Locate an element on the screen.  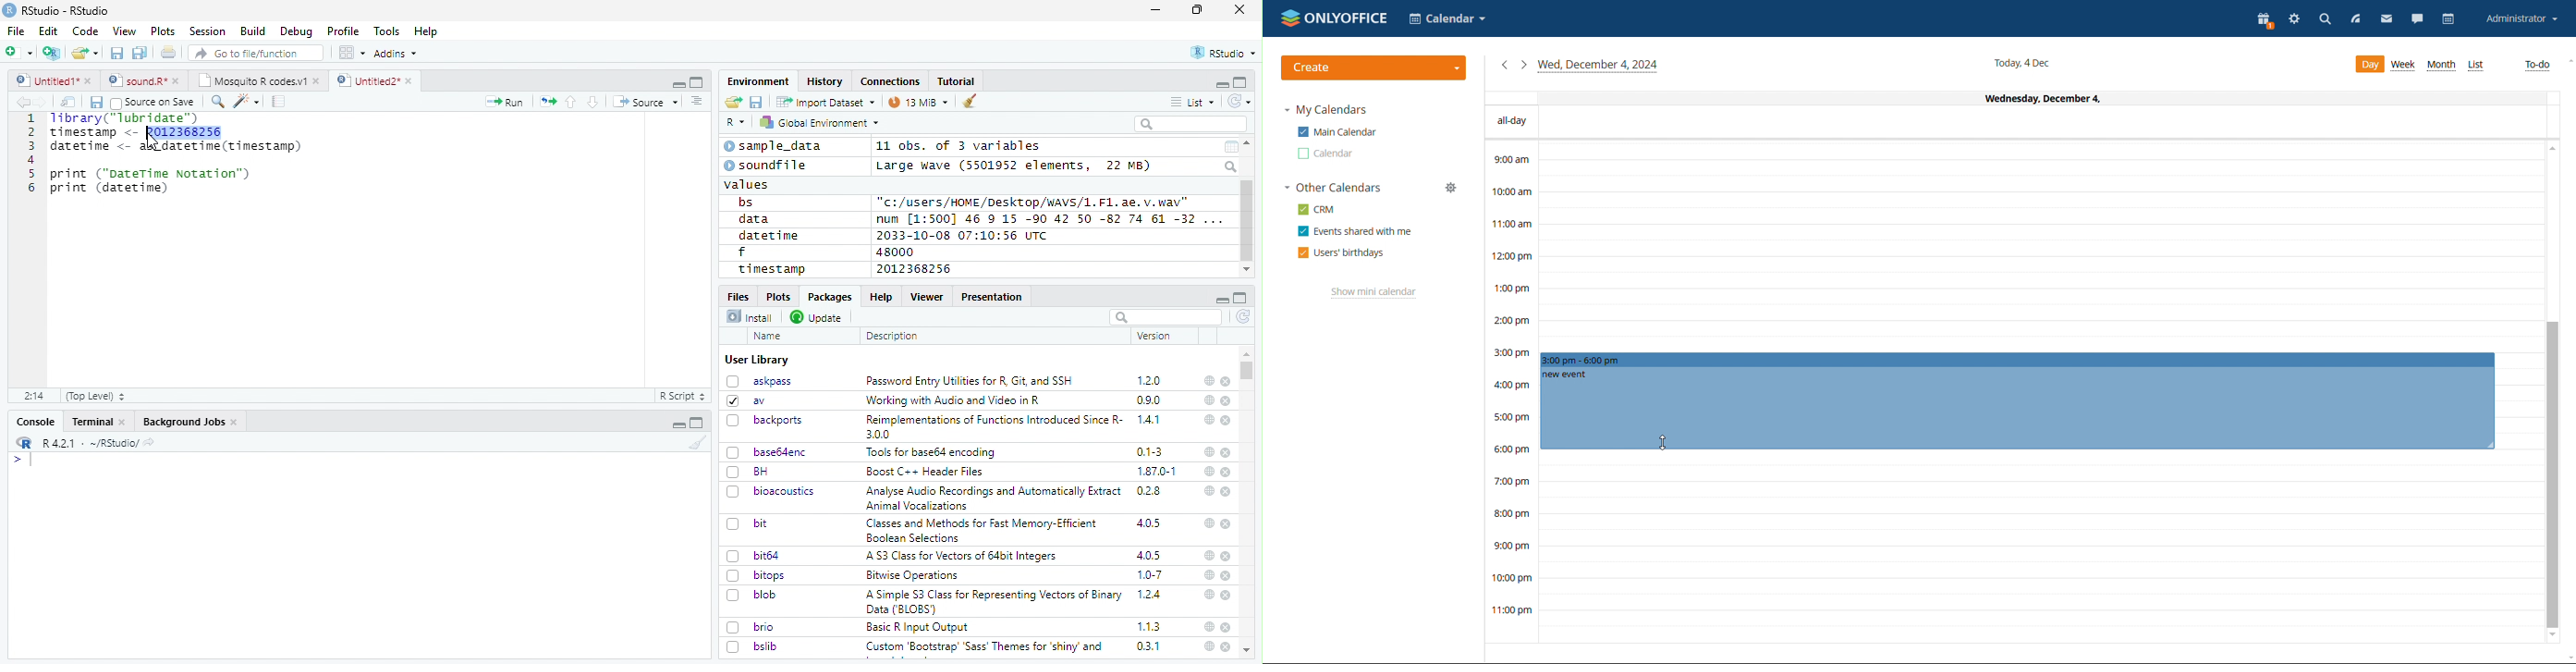
Viewer is located at coordinates (927, 296).